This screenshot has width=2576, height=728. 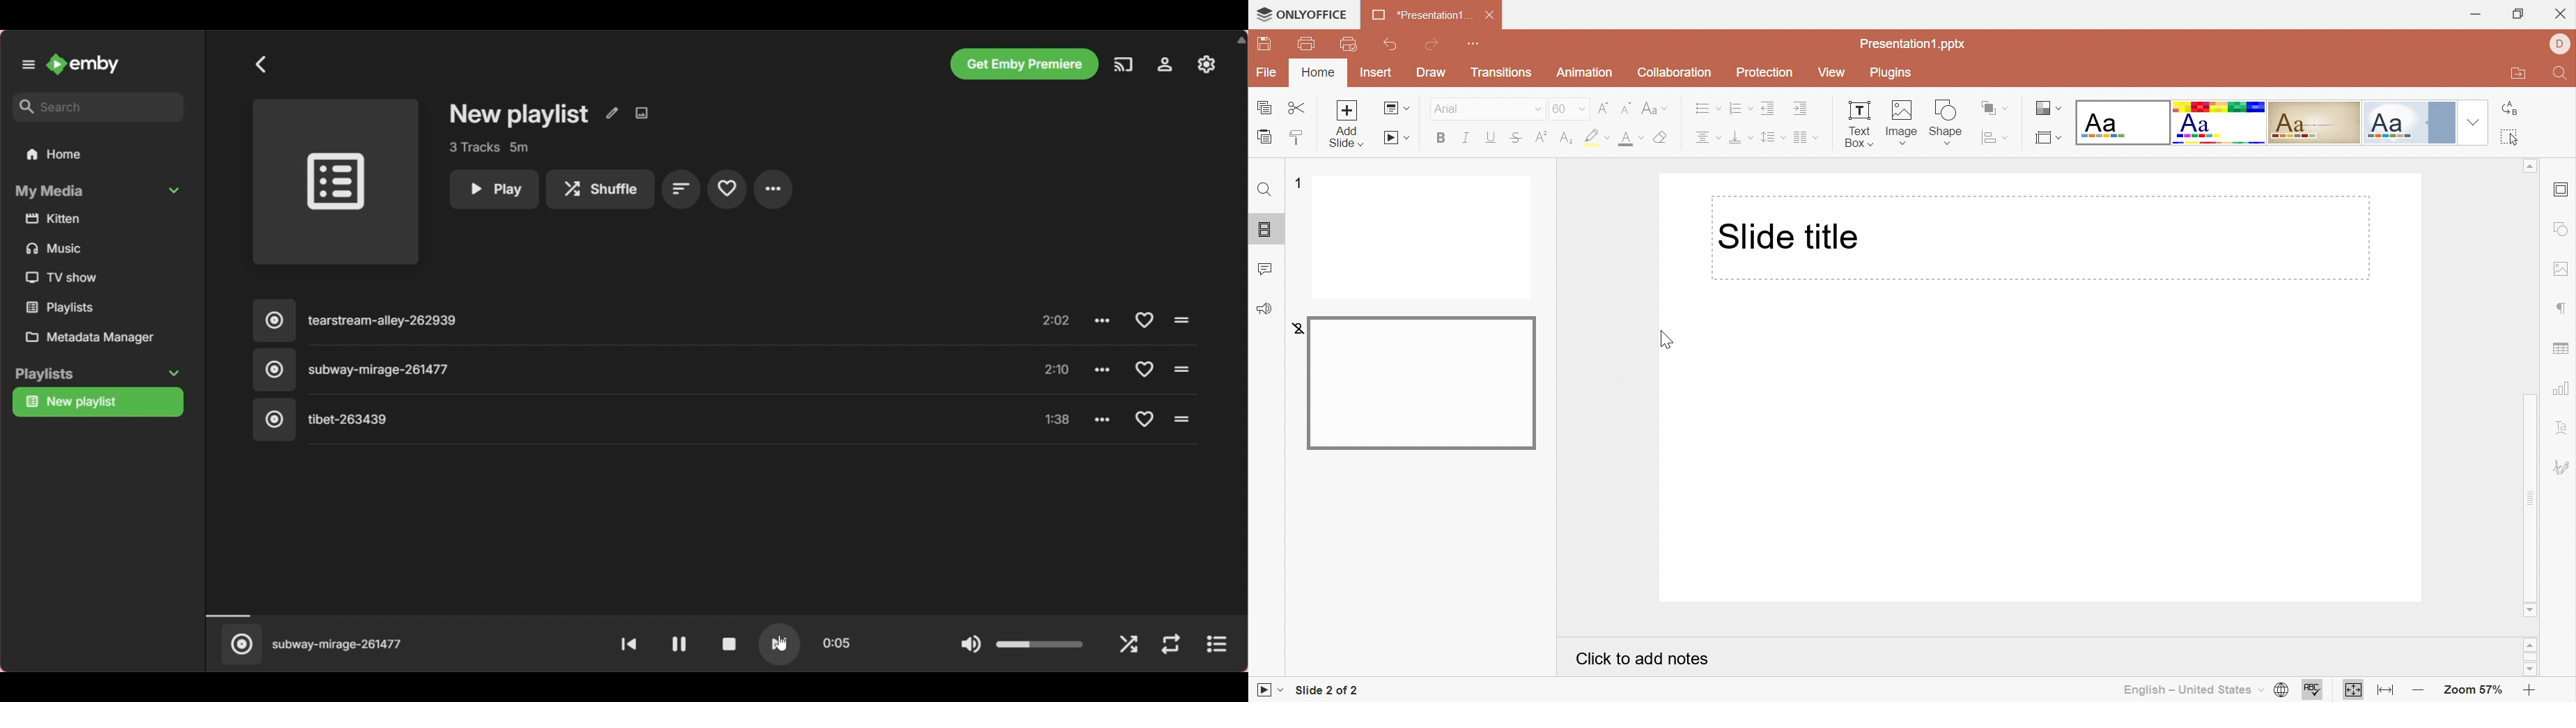 What do you see at coordinates (1946, 121) in the screenshot?
I see `Shape` at bounding box center [1946, 121].